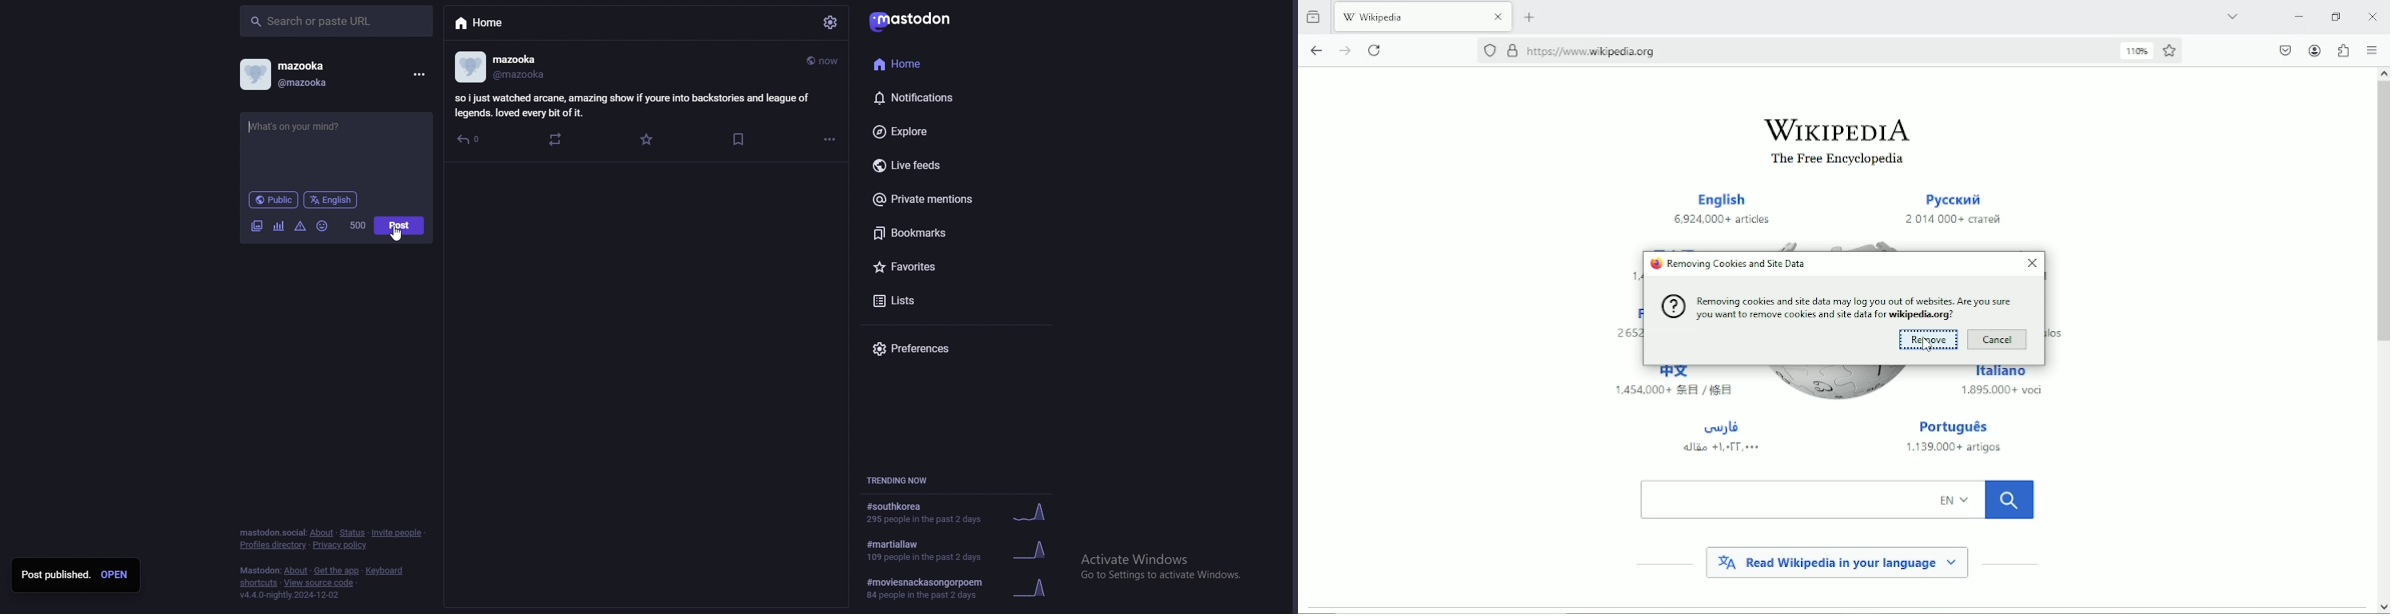 This screenshot has width=2408, height=616. What do you see at coordinates (648, 139) in the screenshot?
I see `favourites` at bounding box center [648, 139].